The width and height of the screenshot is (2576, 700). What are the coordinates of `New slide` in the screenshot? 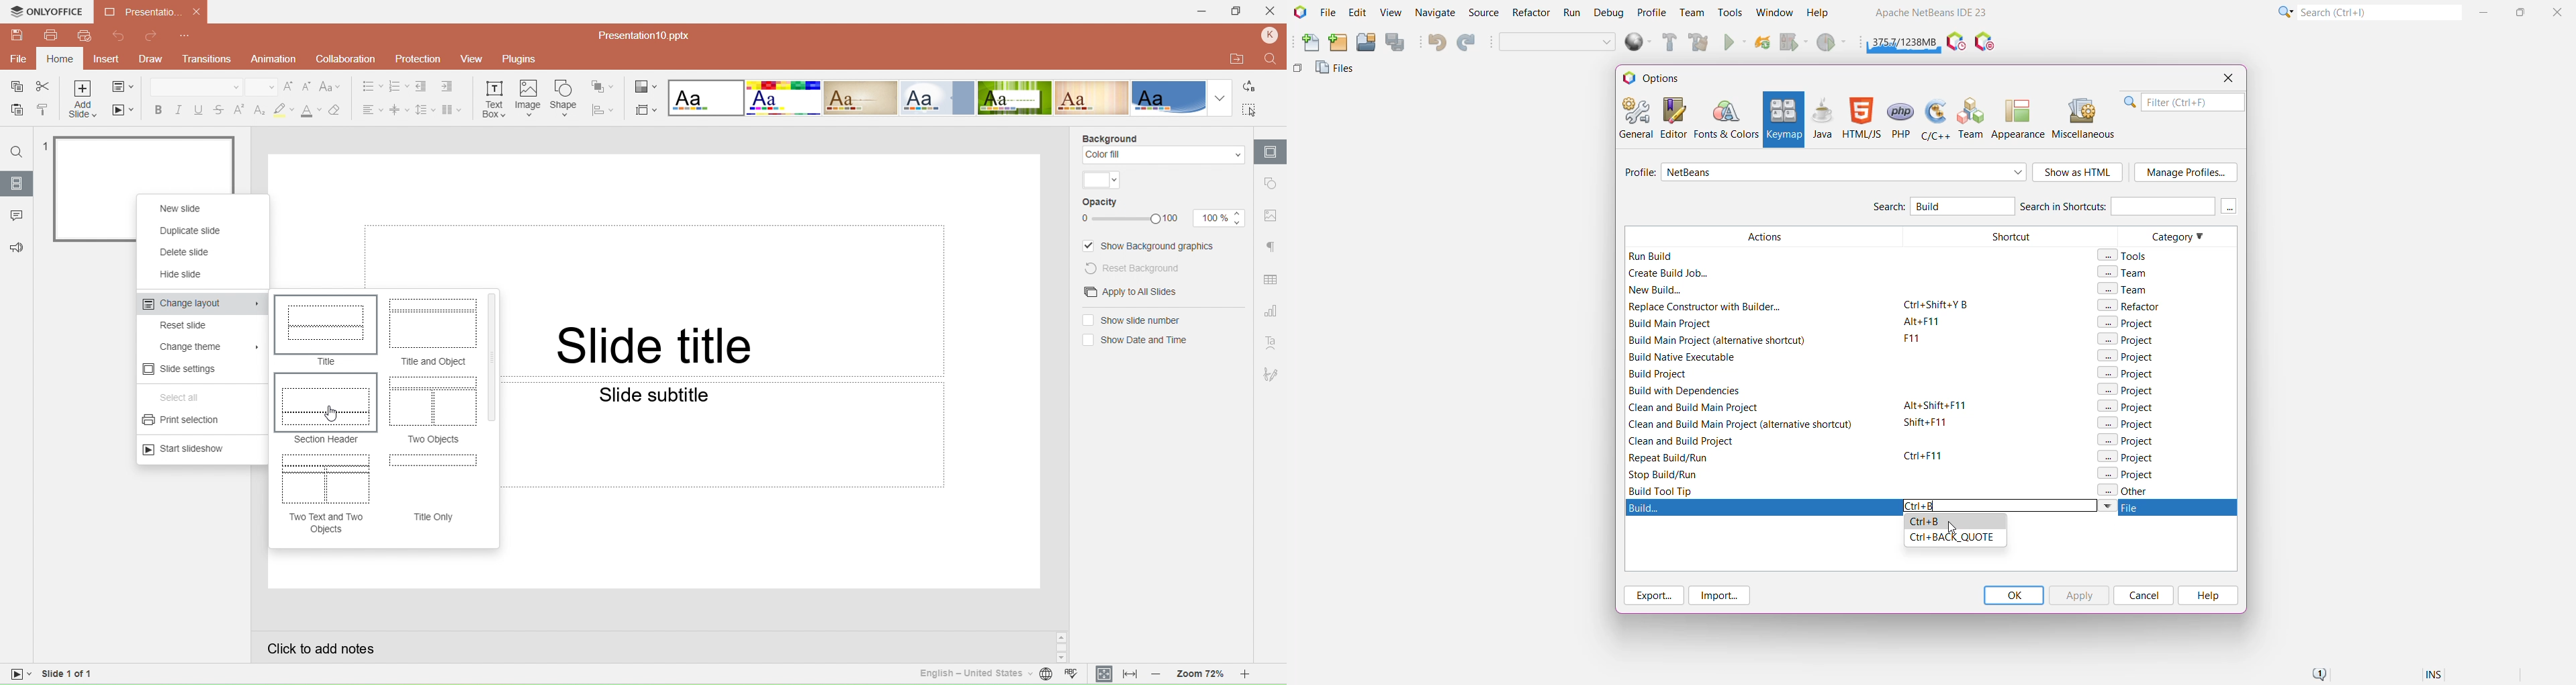 It's located at (182, 209).